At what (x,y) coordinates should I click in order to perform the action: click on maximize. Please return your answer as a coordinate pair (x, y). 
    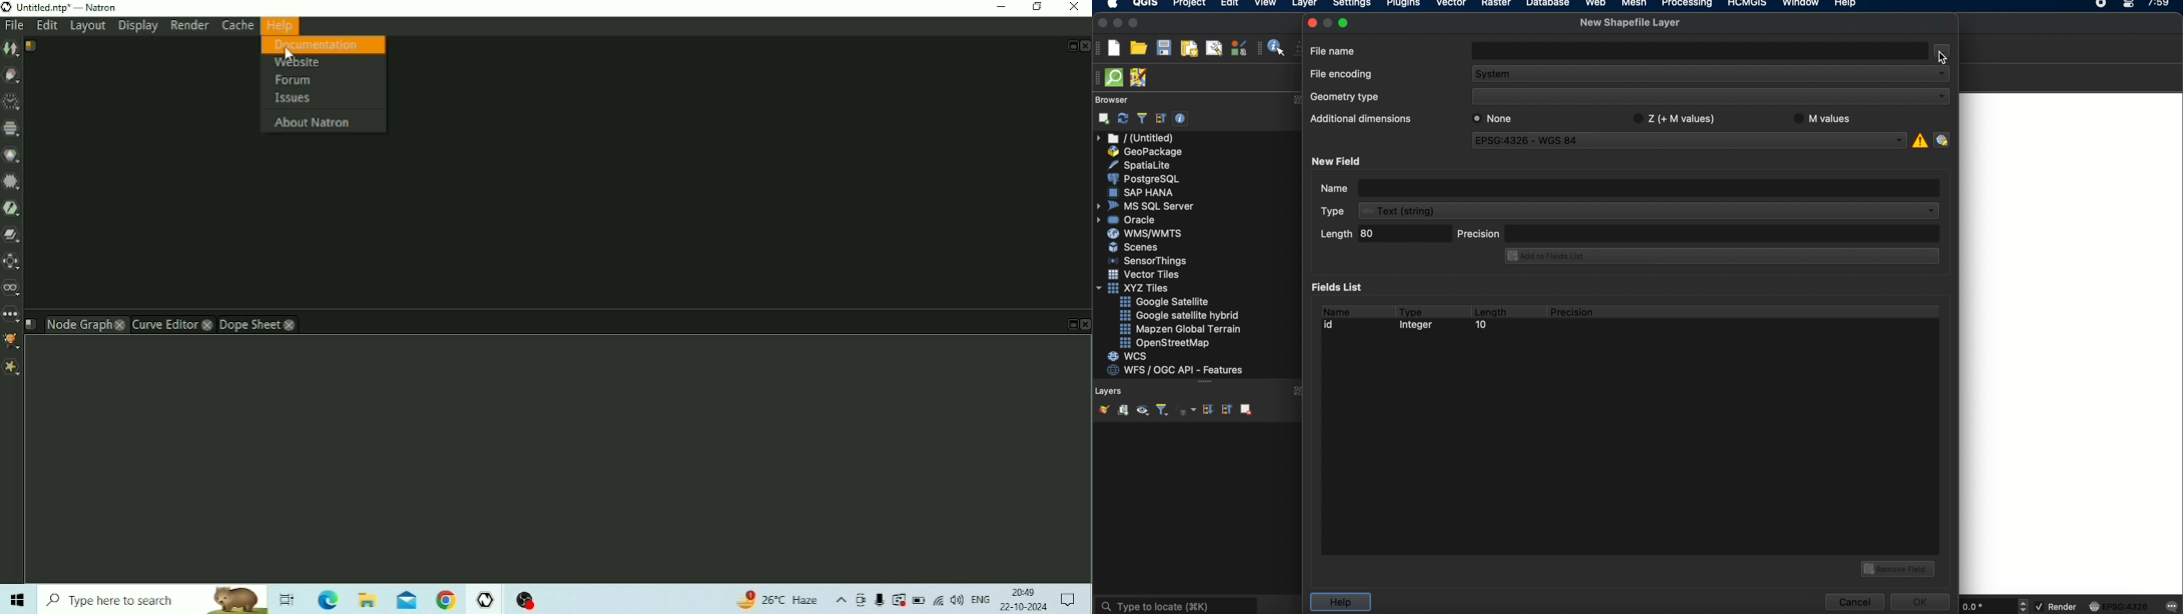
    Looking at the image, I should click on (1346, 22).